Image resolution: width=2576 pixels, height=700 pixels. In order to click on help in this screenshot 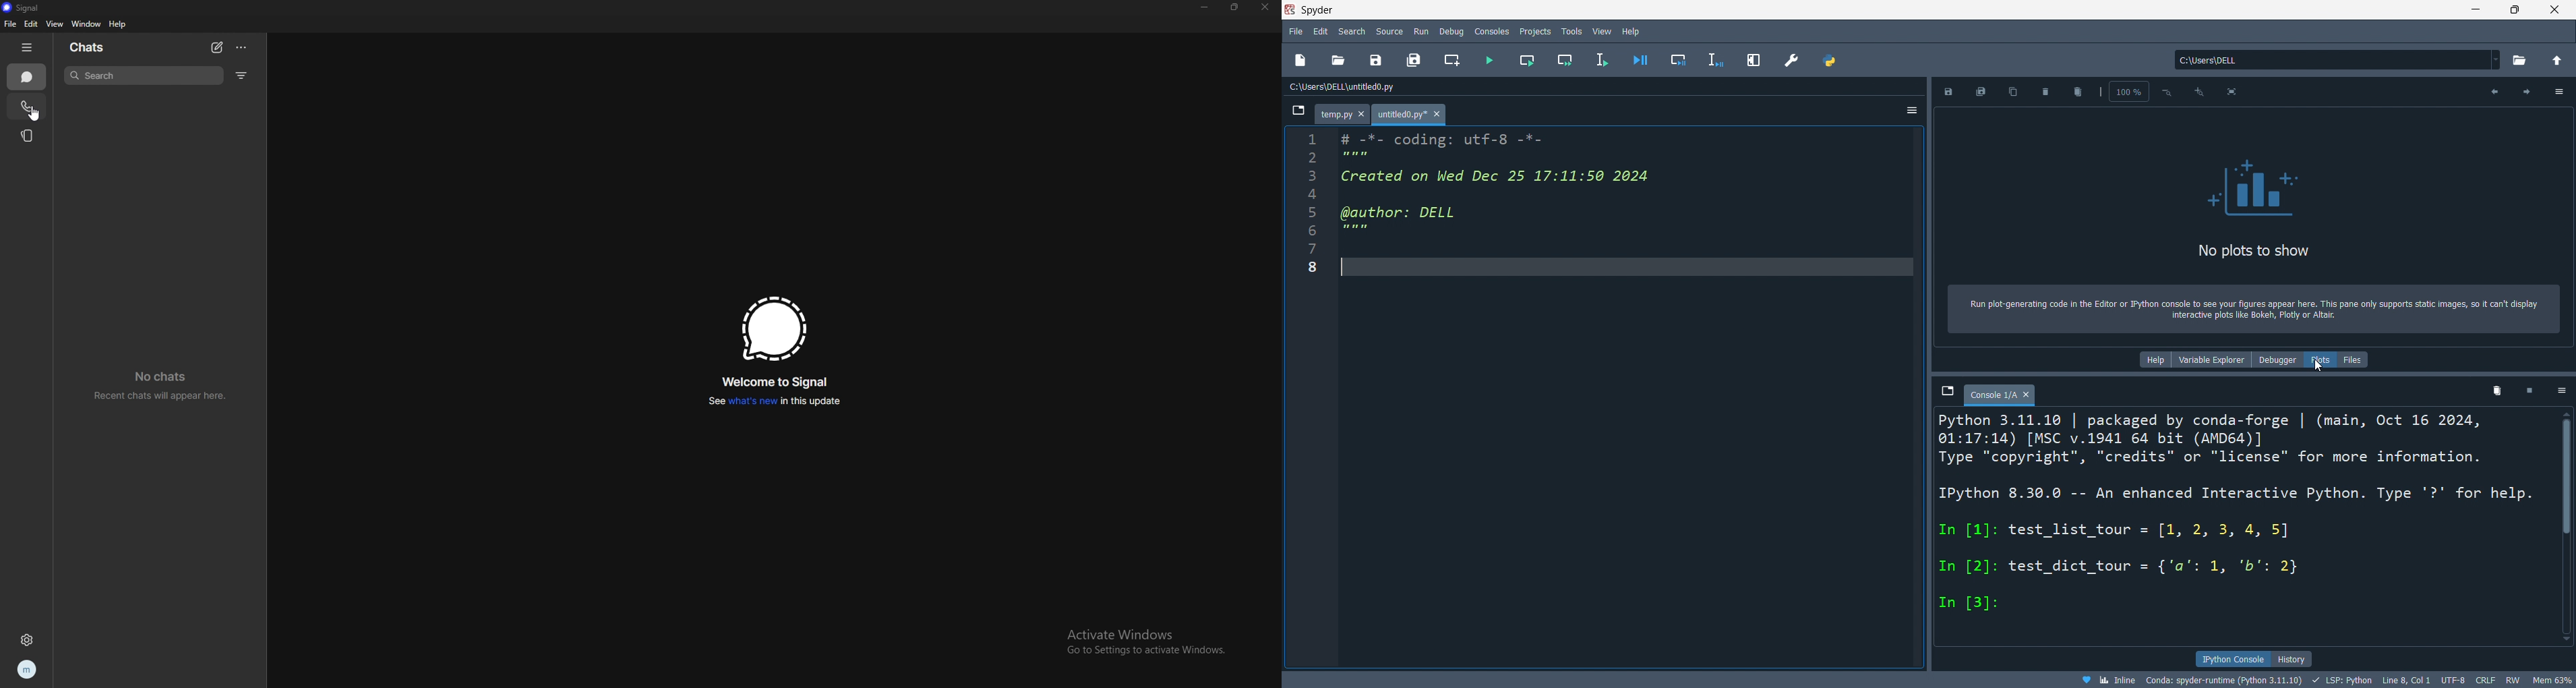, I will do `click(1634, 30)`.